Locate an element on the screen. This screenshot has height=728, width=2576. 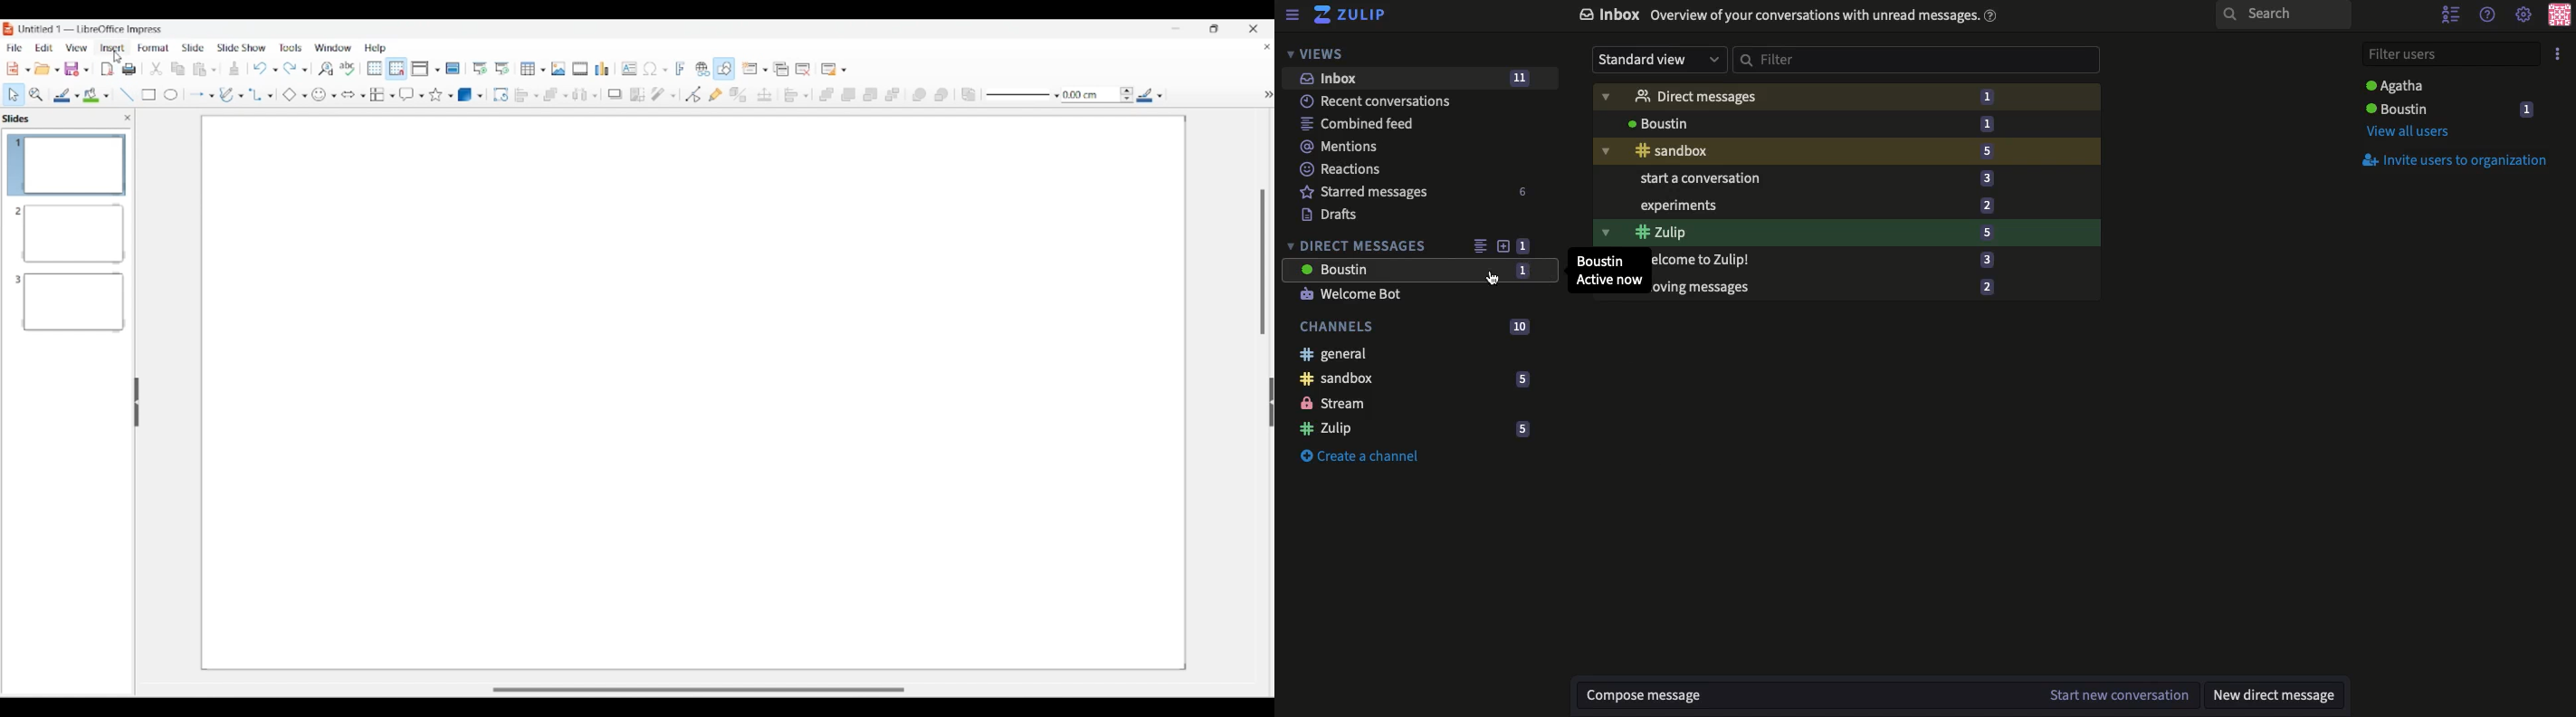
Curves and polygon options is located at coordinates (231, 95).